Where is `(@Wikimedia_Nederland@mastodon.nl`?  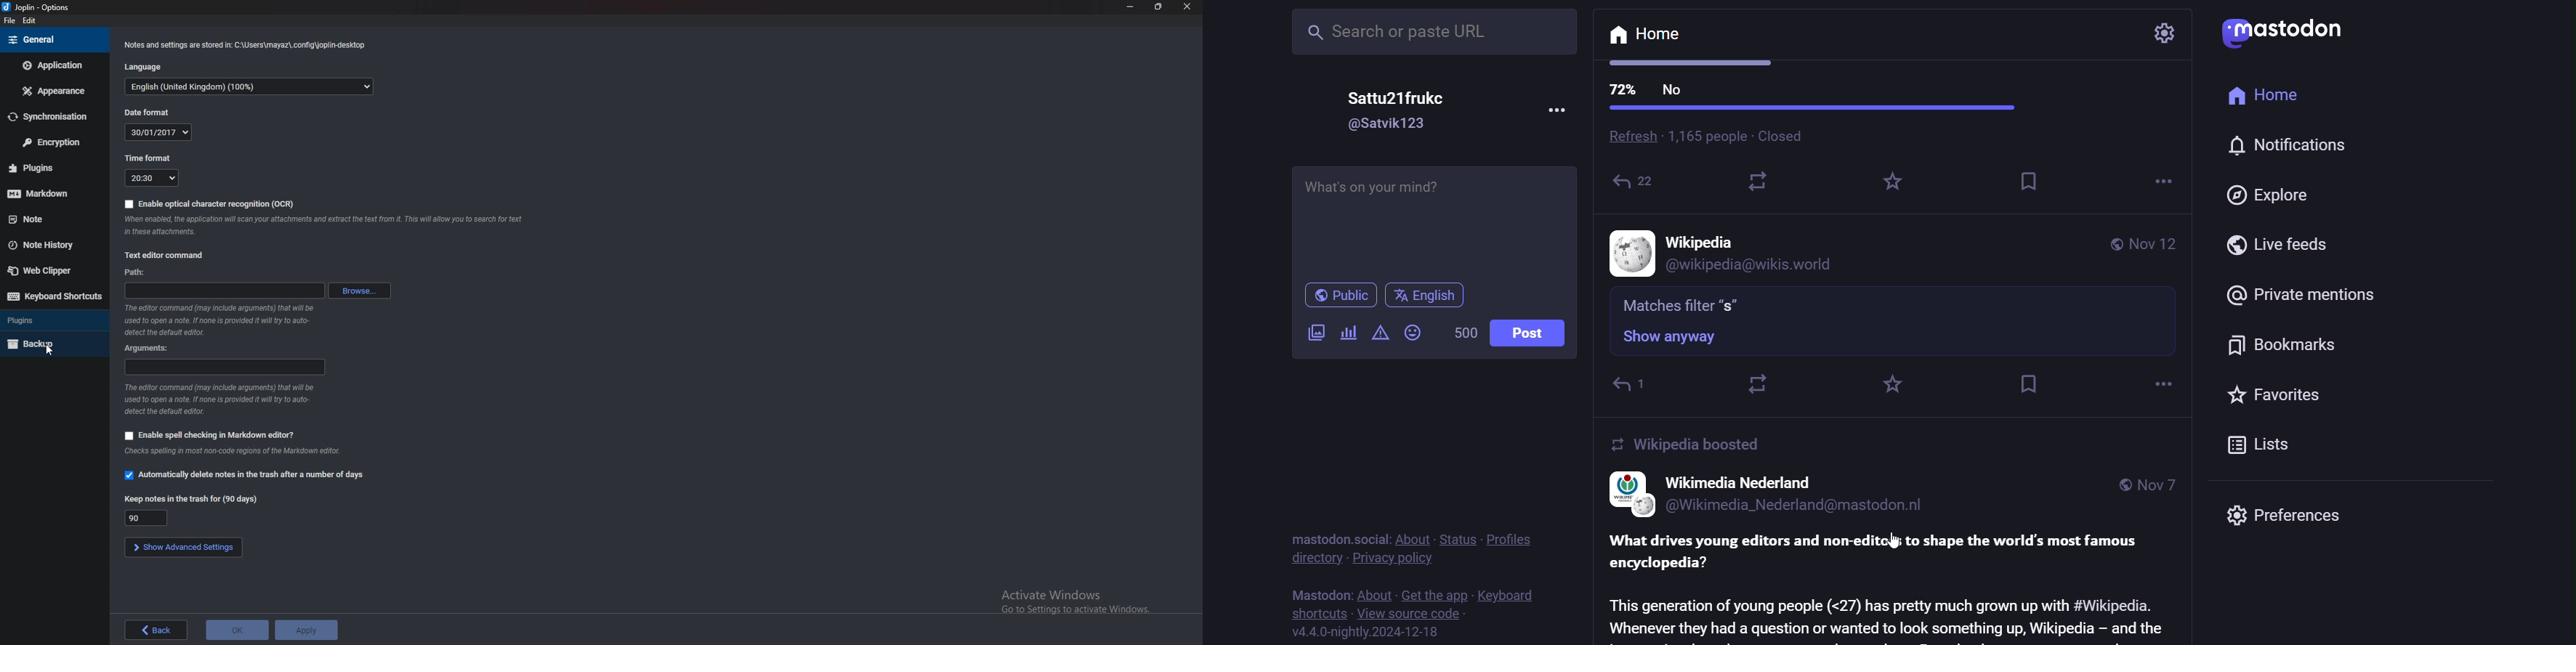
(@Wikimedia_Nederland@mastodon.nl is located at coordinates (1799, 506).